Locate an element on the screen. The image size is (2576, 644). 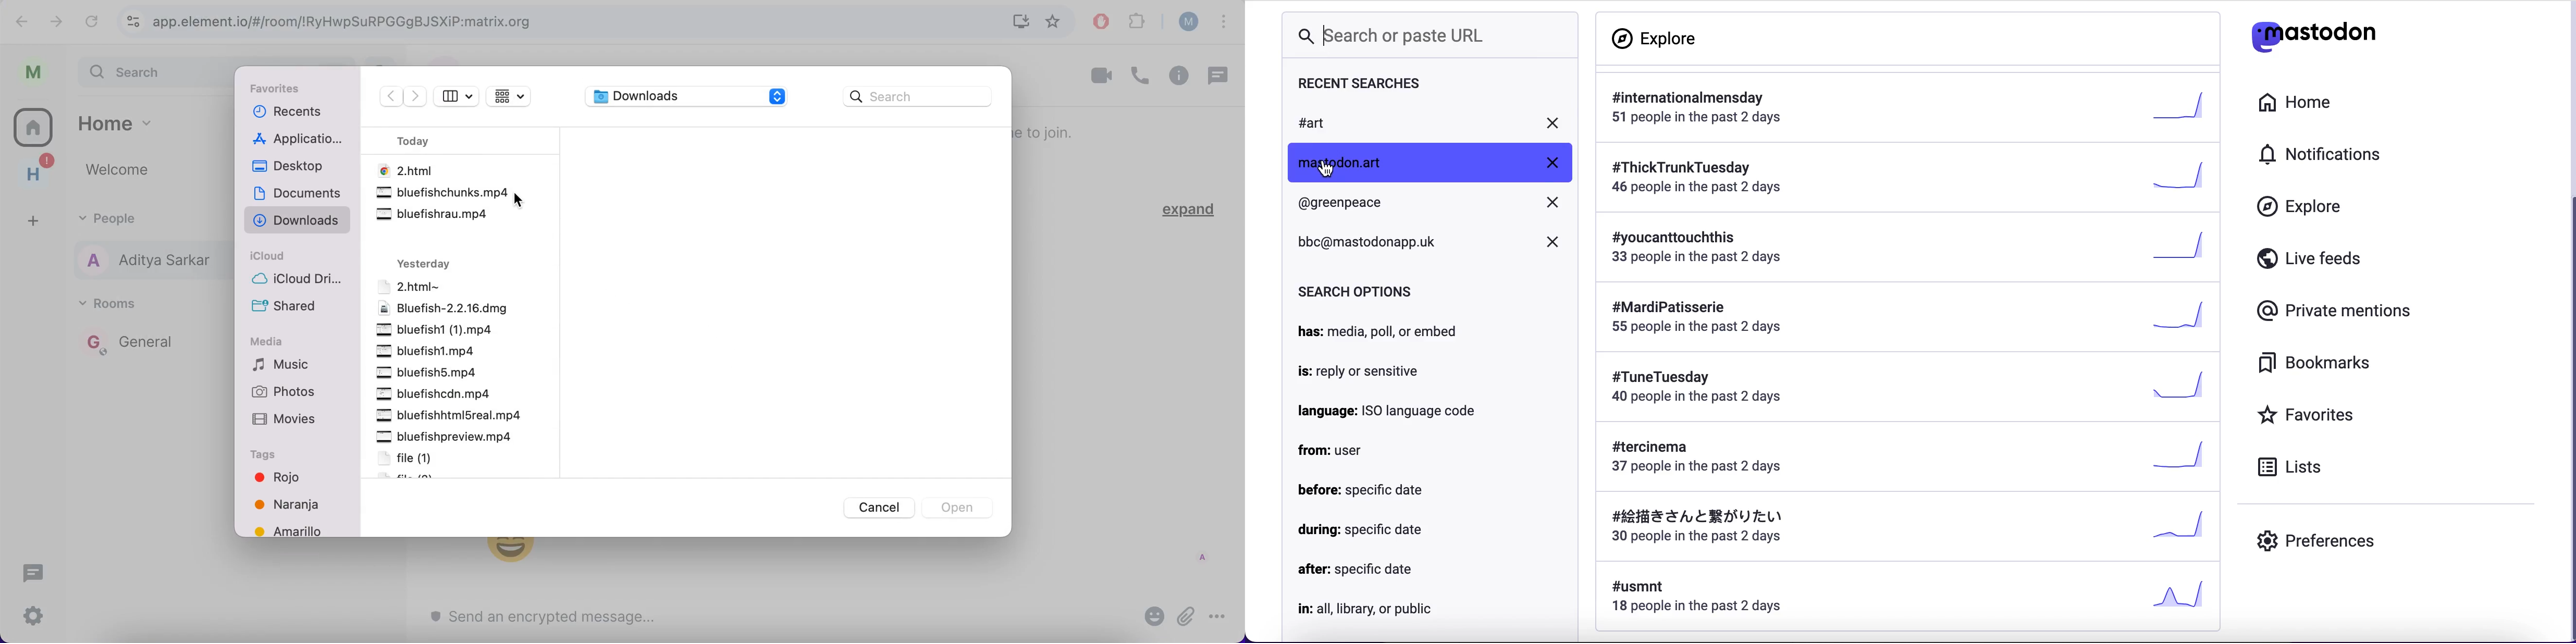
 is located at coordinates (413, 95).